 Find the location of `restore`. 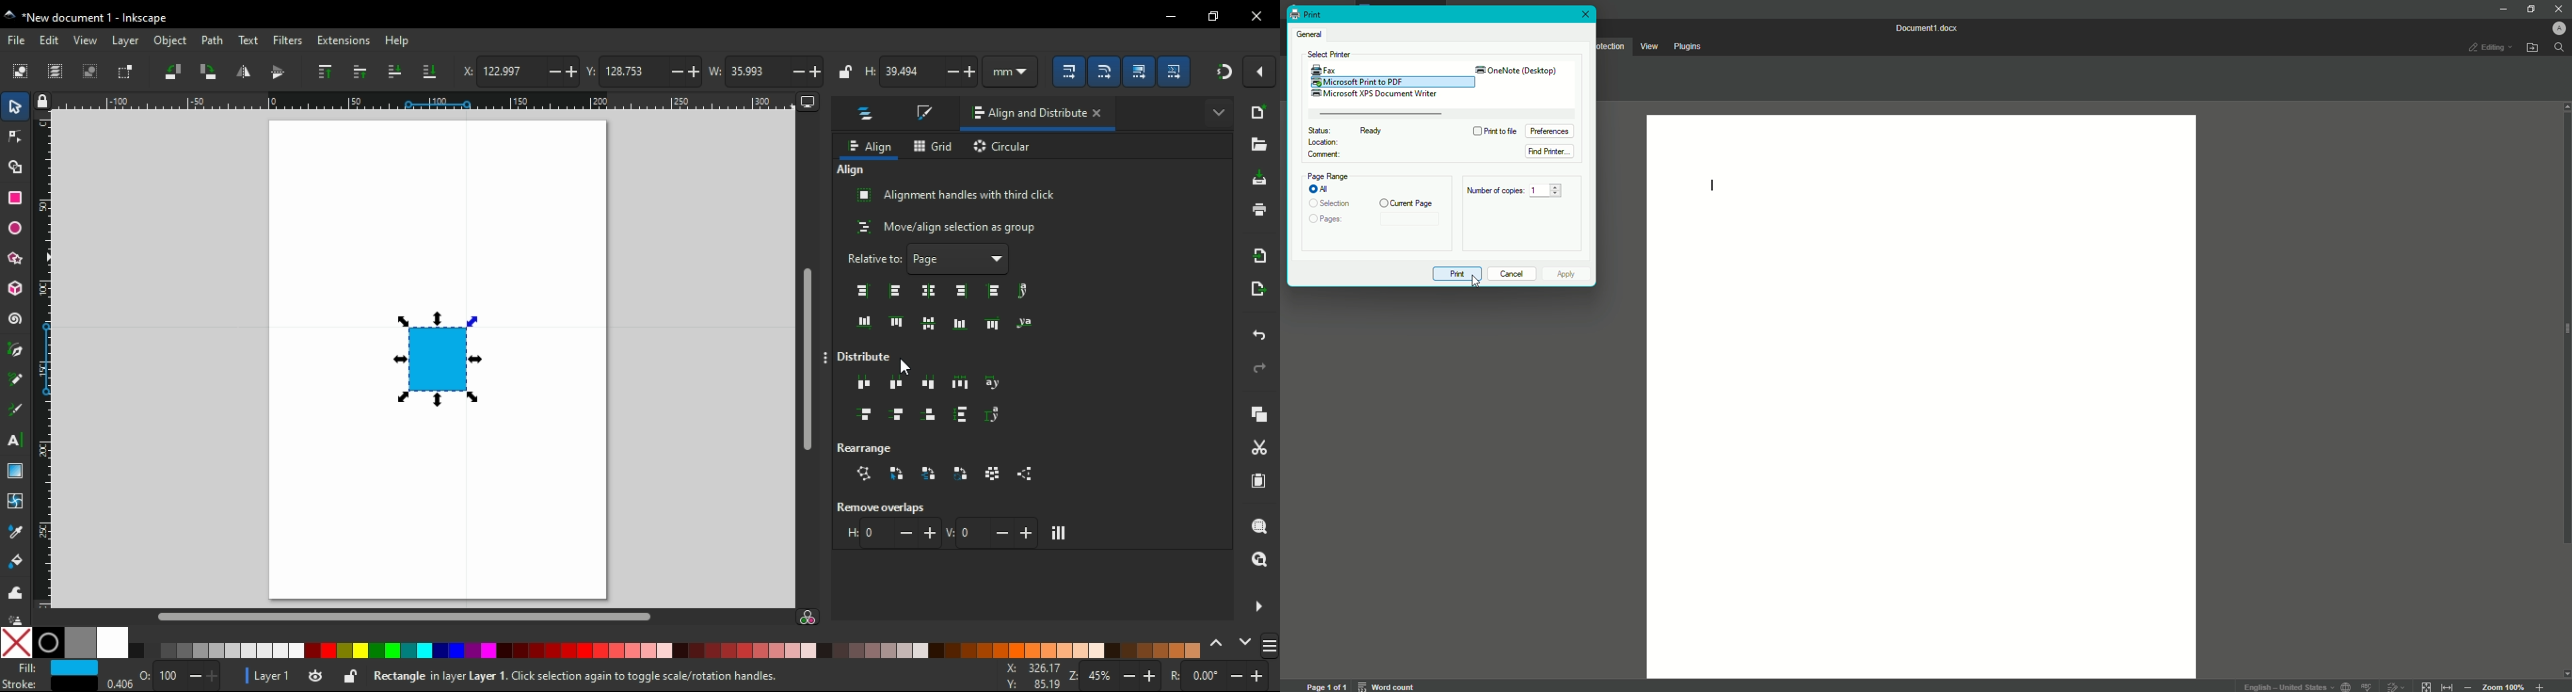

restore is located at coordinates (1214, 16).